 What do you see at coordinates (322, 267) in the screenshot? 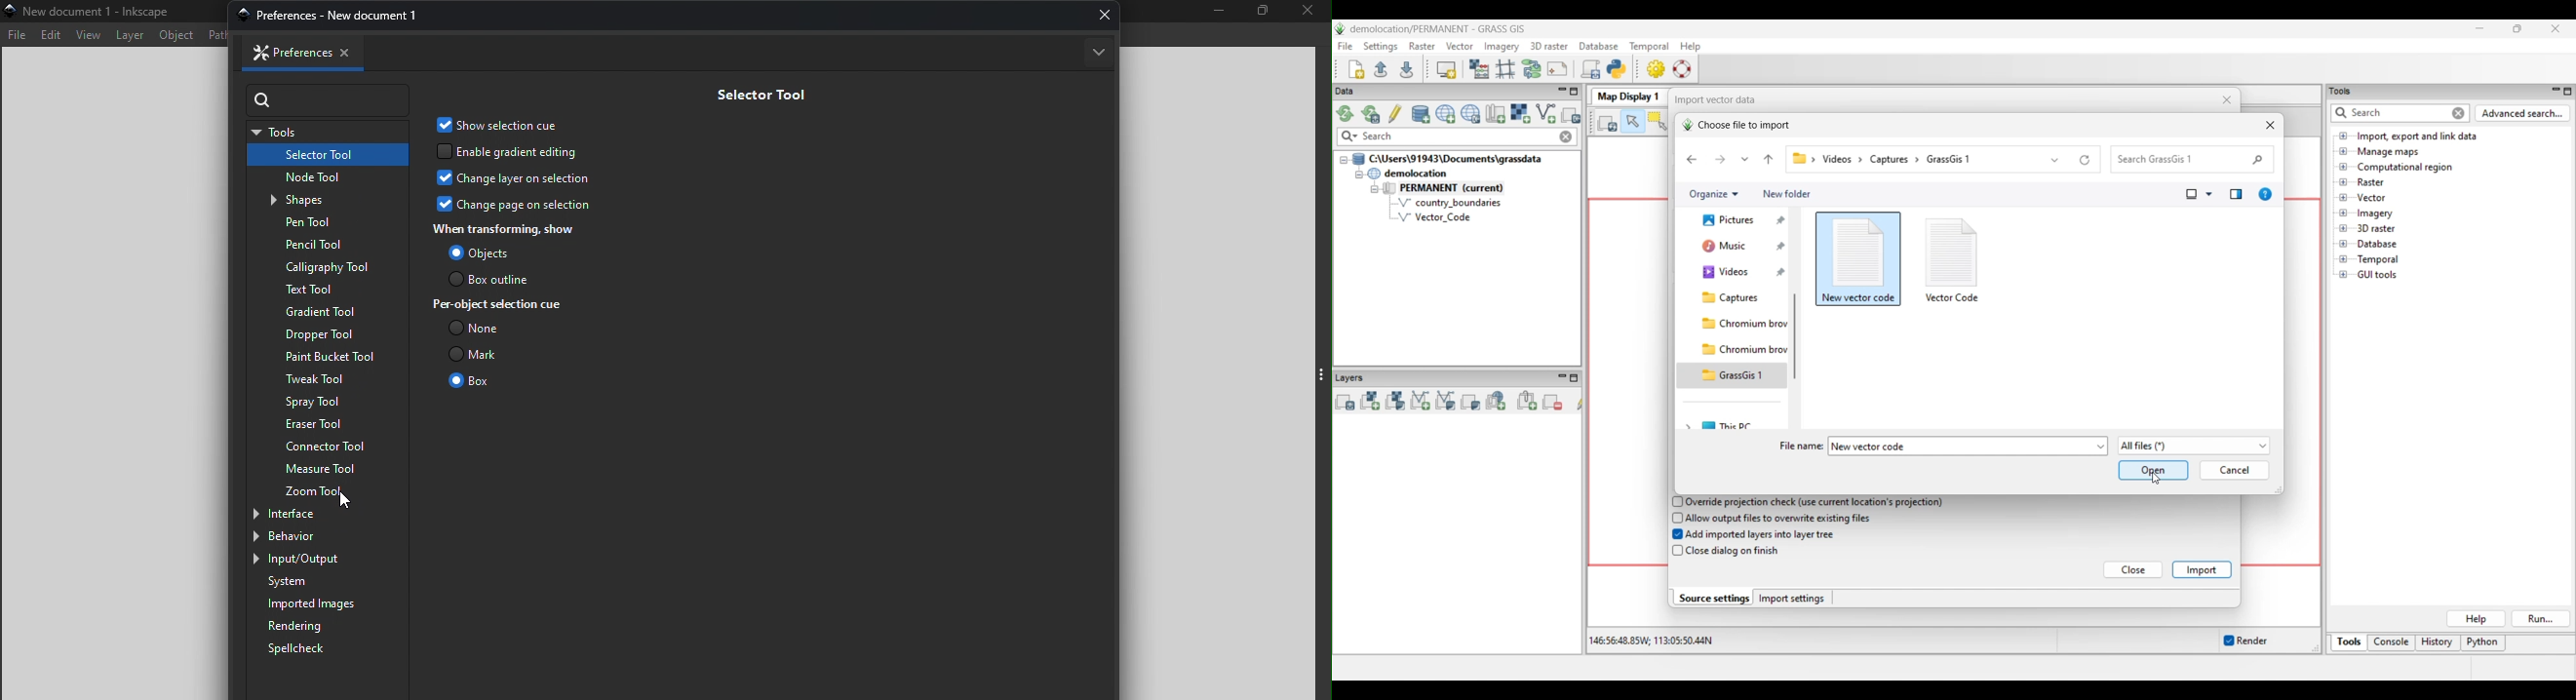
I see `Calligraphy tool` at bounding box center [322, 267].